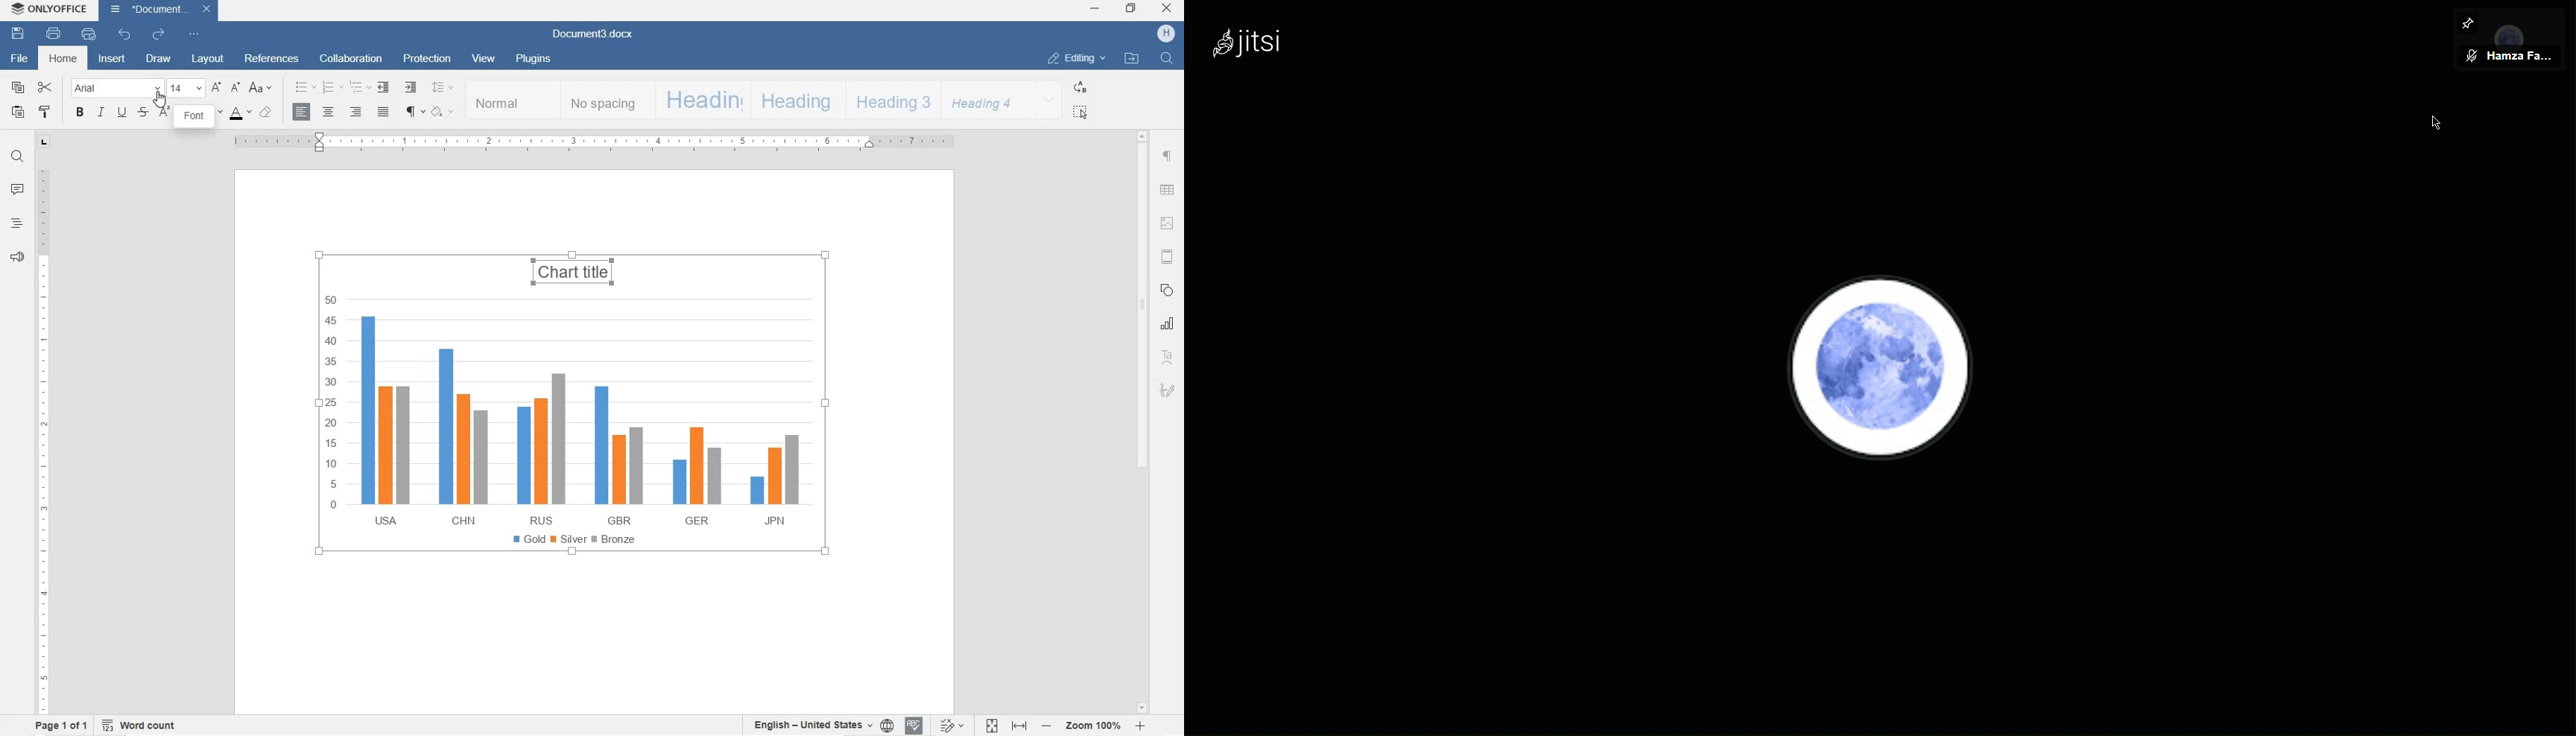  I want to click on Participant View, so click(2513, 57).